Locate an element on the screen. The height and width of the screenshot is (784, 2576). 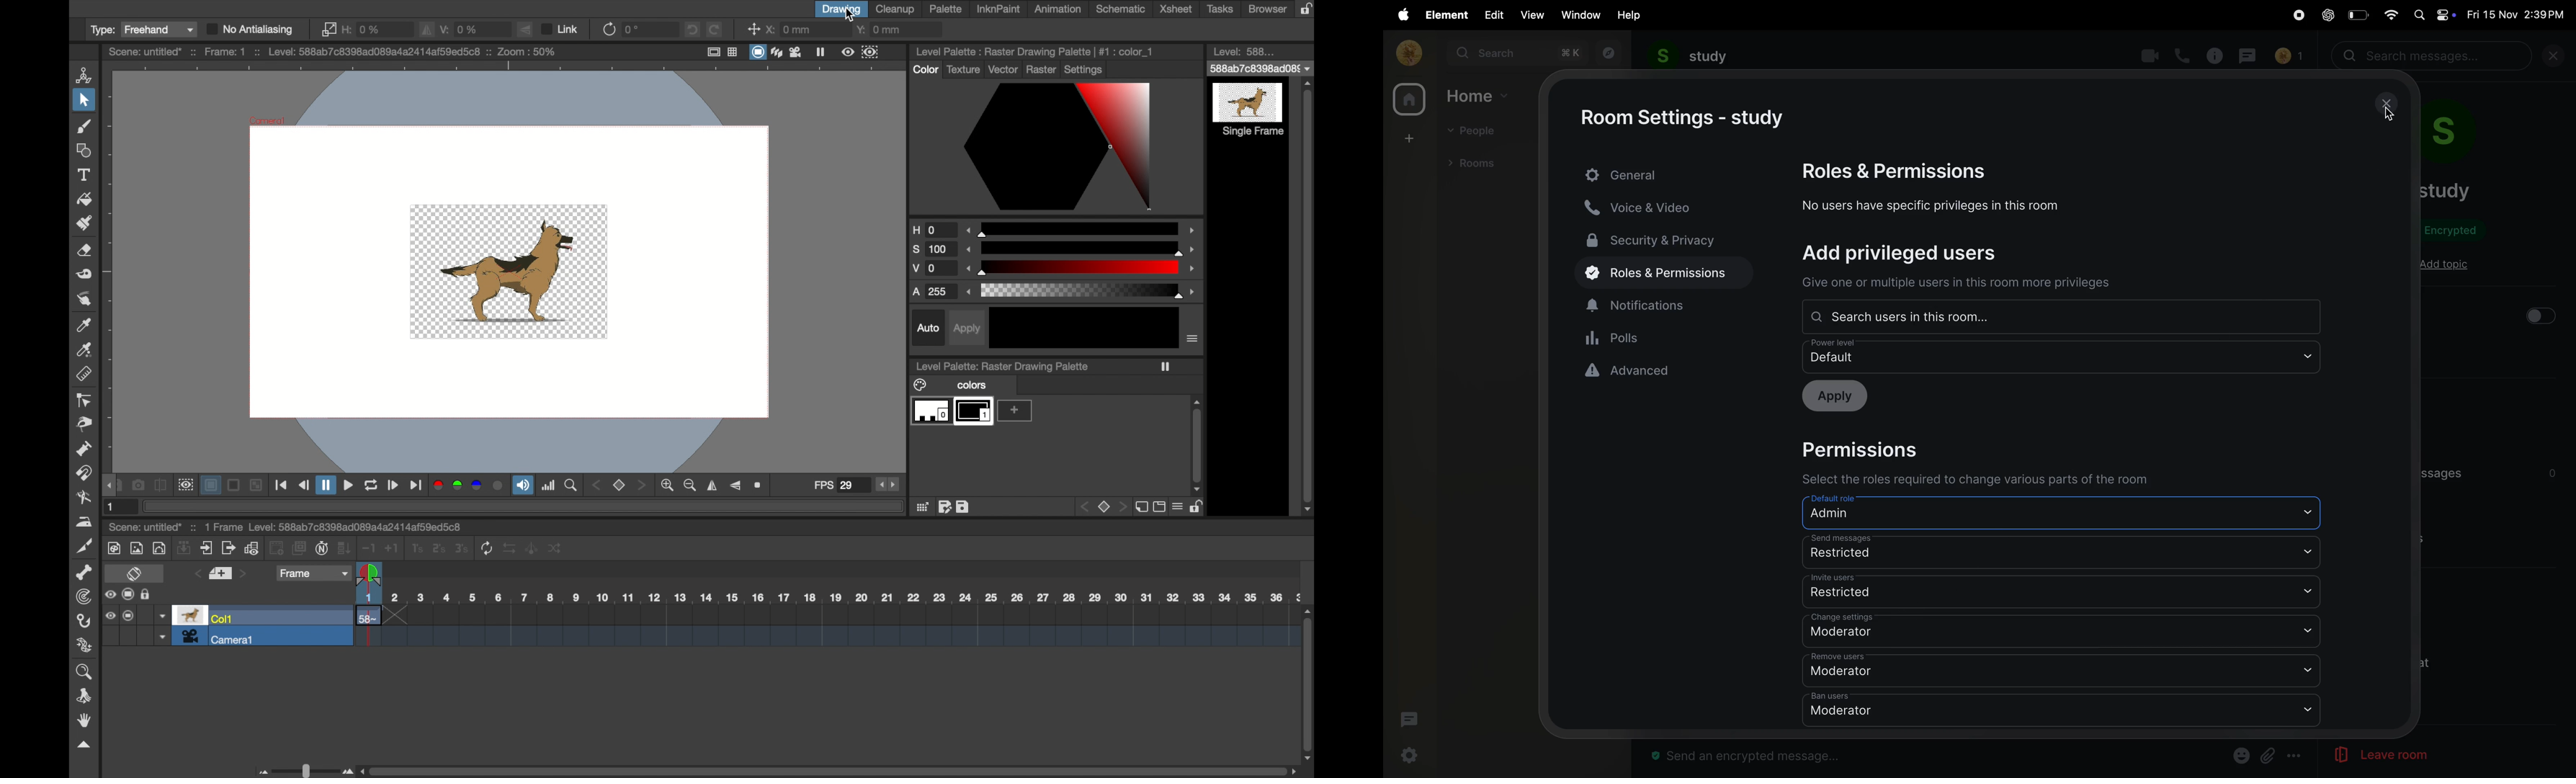
zoom is located at coordinates (572, 486).